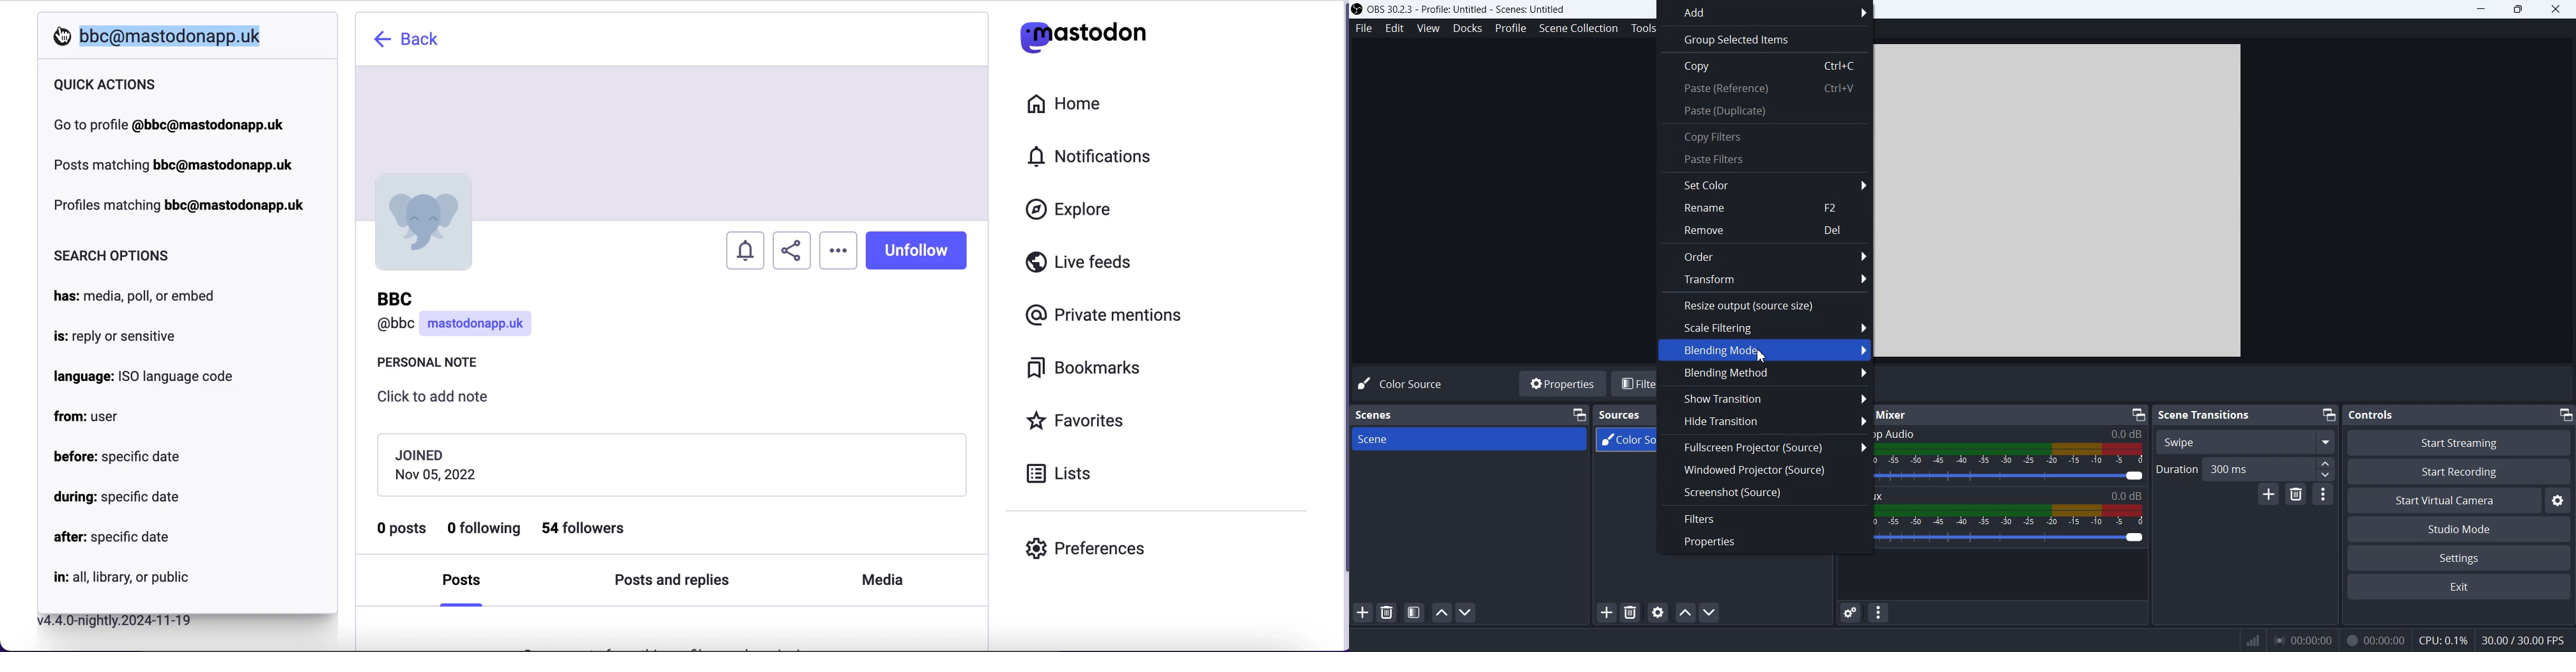 This screenshot has width=2576, height=672. I want to click on Scene Collection, so click(1578, 29).